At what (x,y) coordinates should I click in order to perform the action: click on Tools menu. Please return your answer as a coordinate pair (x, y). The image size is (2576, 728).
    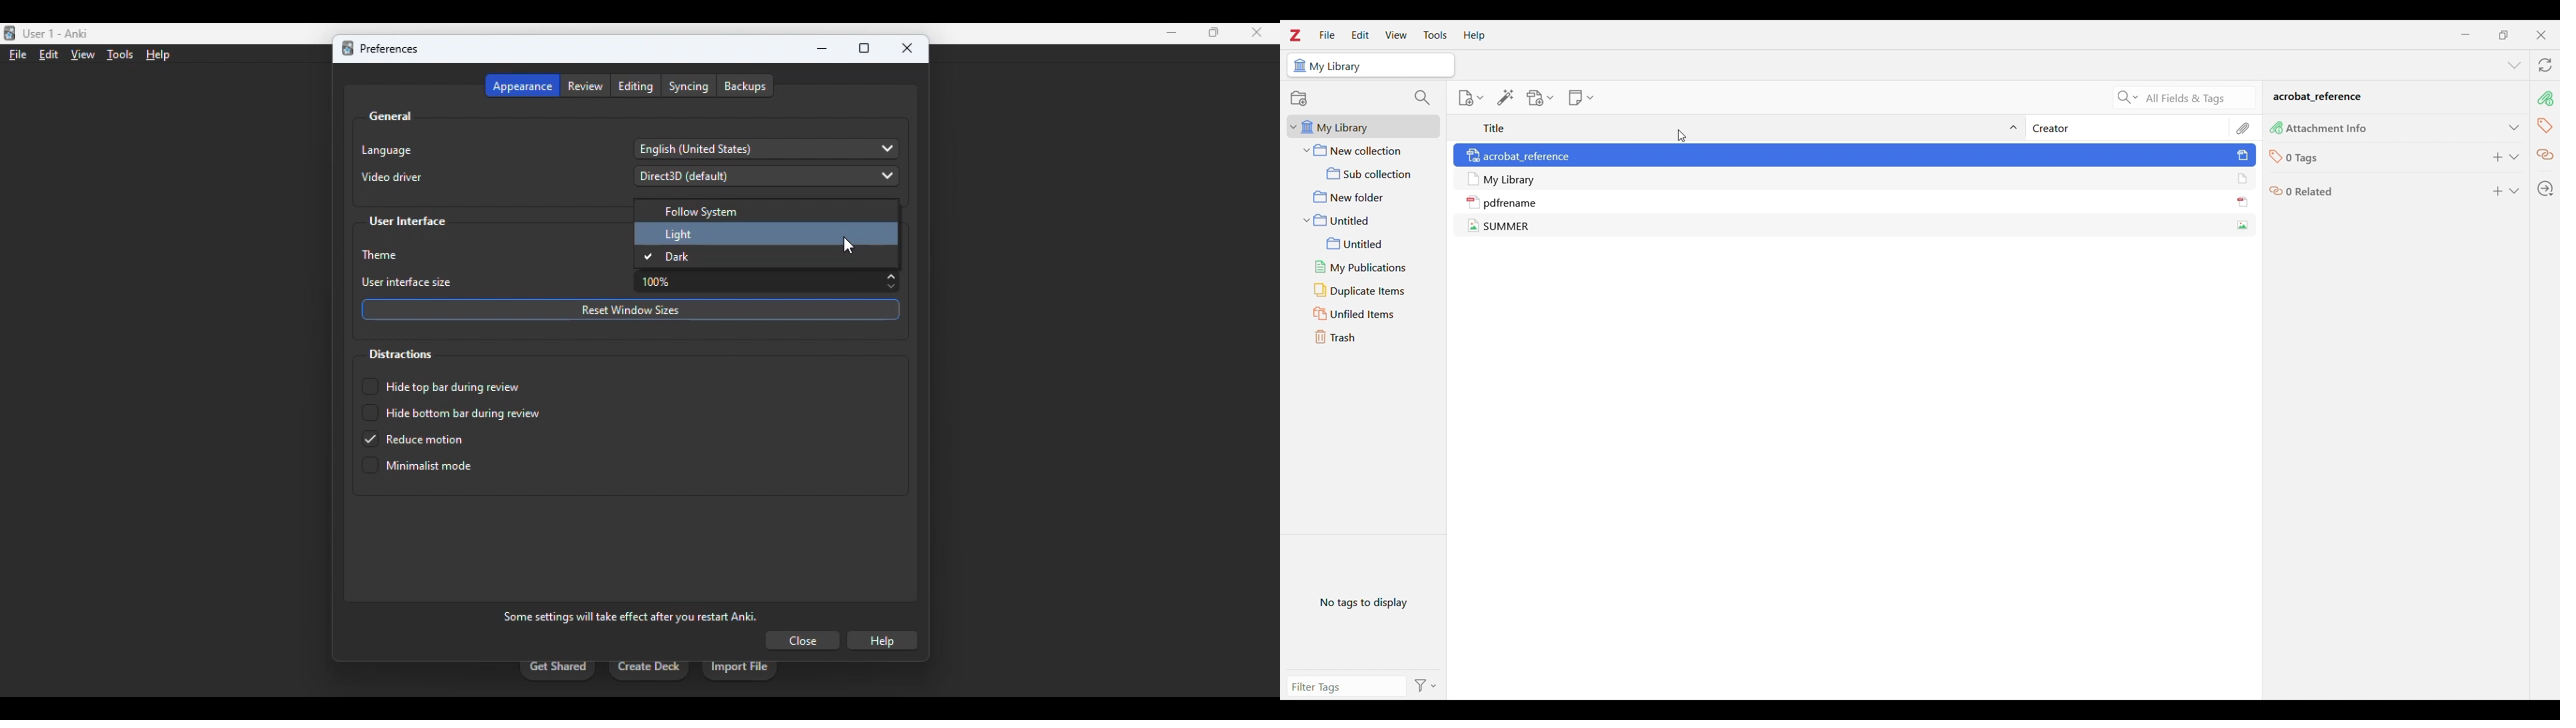
    Looking at the image, I should click on (1435, 35).